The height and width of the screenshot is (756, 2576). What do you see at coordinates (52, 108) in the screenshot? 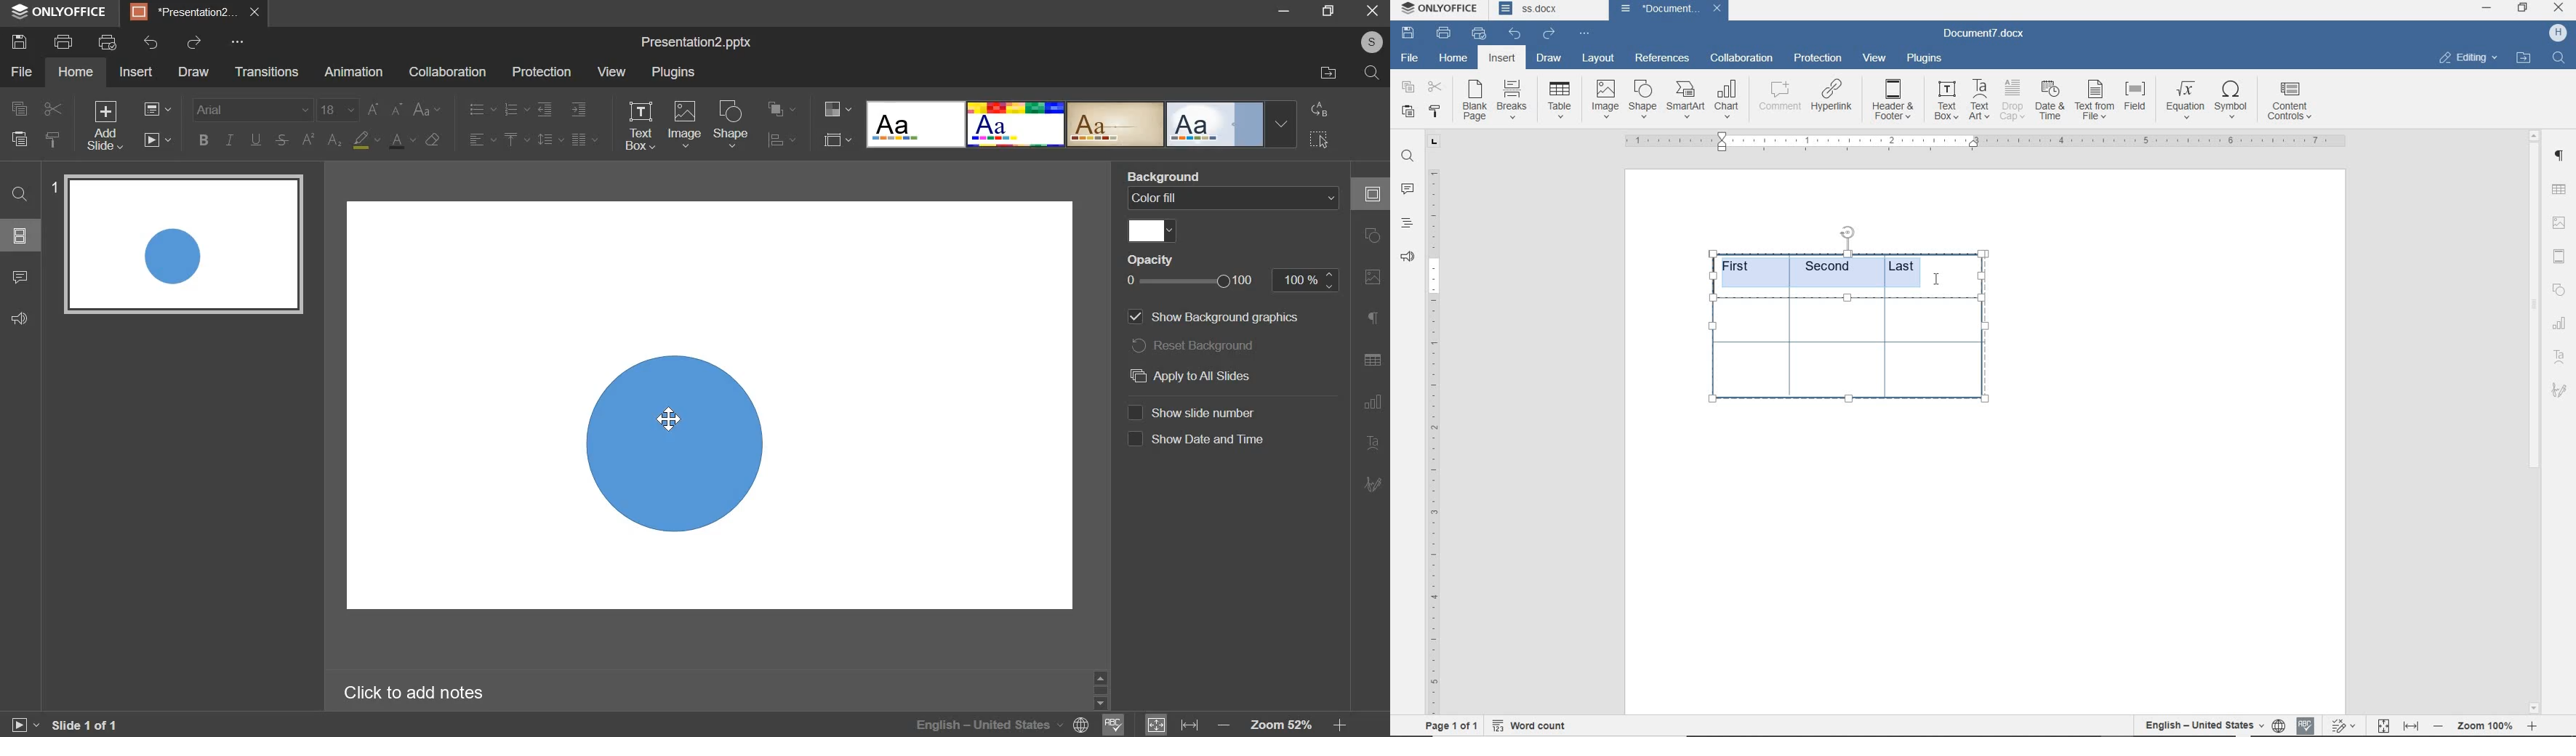
I see `cut` at bounding box center [52, 108].